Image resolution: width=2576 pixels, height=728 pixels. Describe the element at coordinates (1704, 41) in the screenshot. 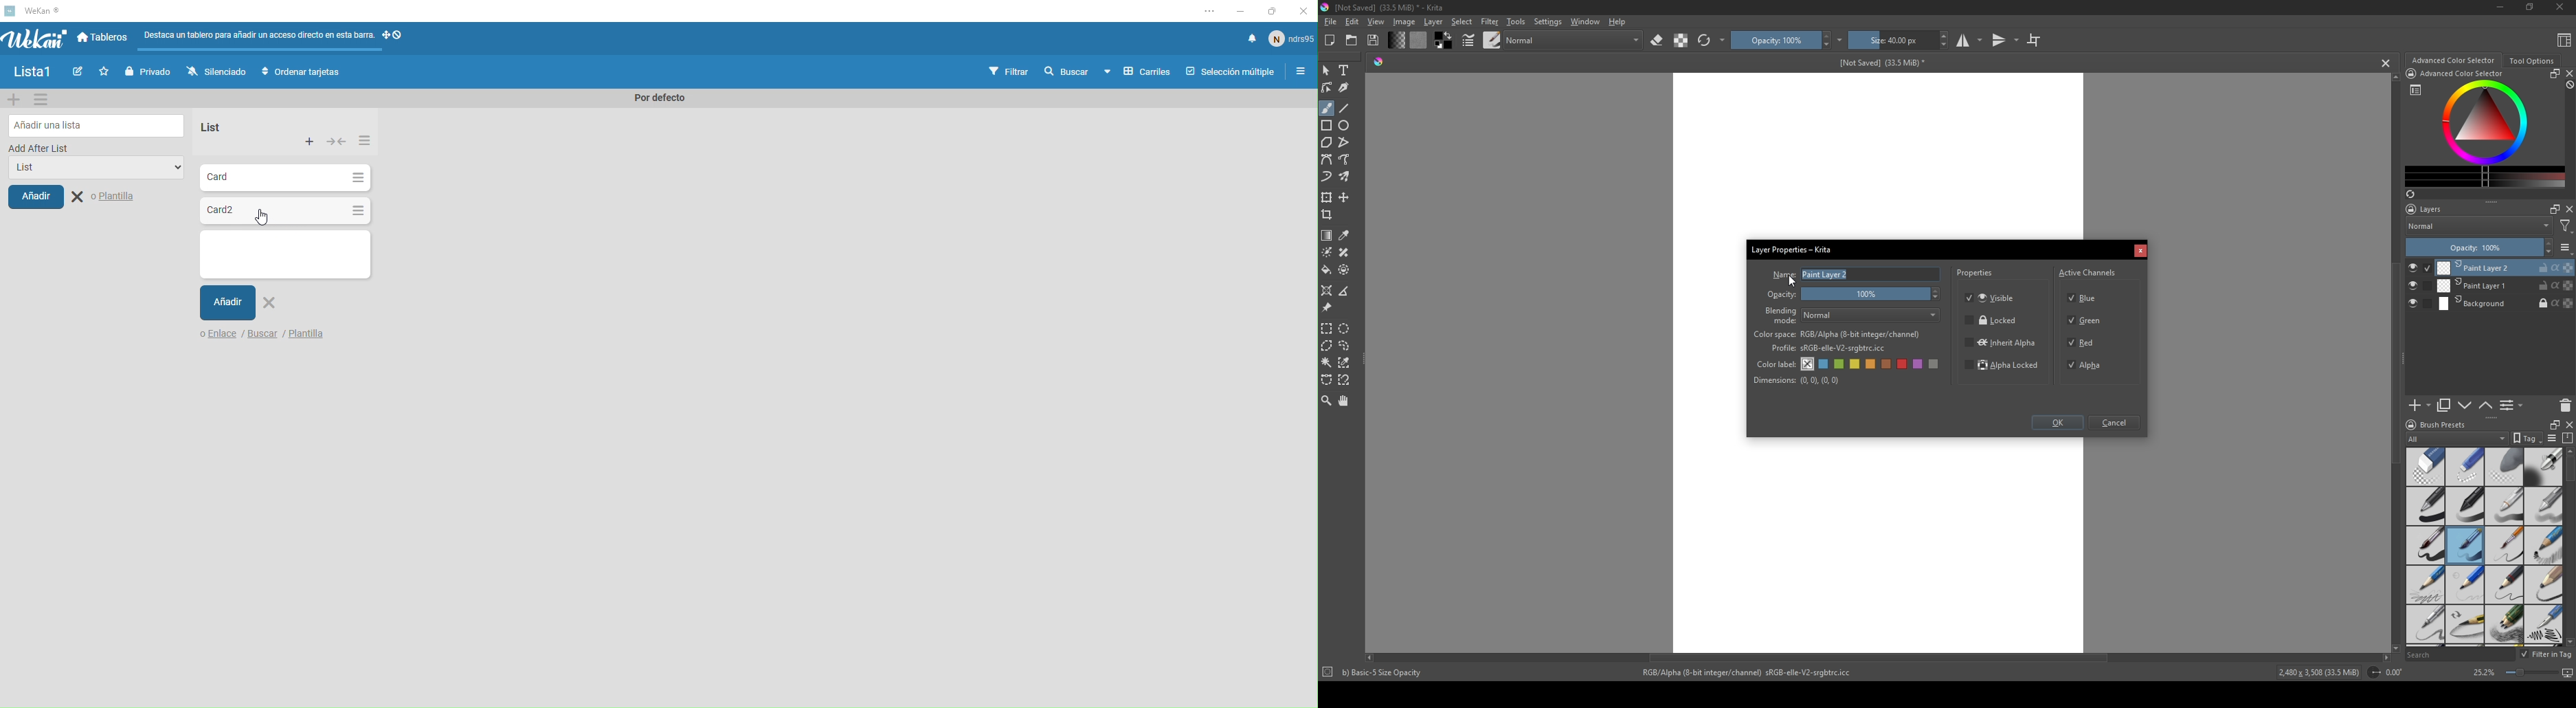

I see `refresh` at that location.